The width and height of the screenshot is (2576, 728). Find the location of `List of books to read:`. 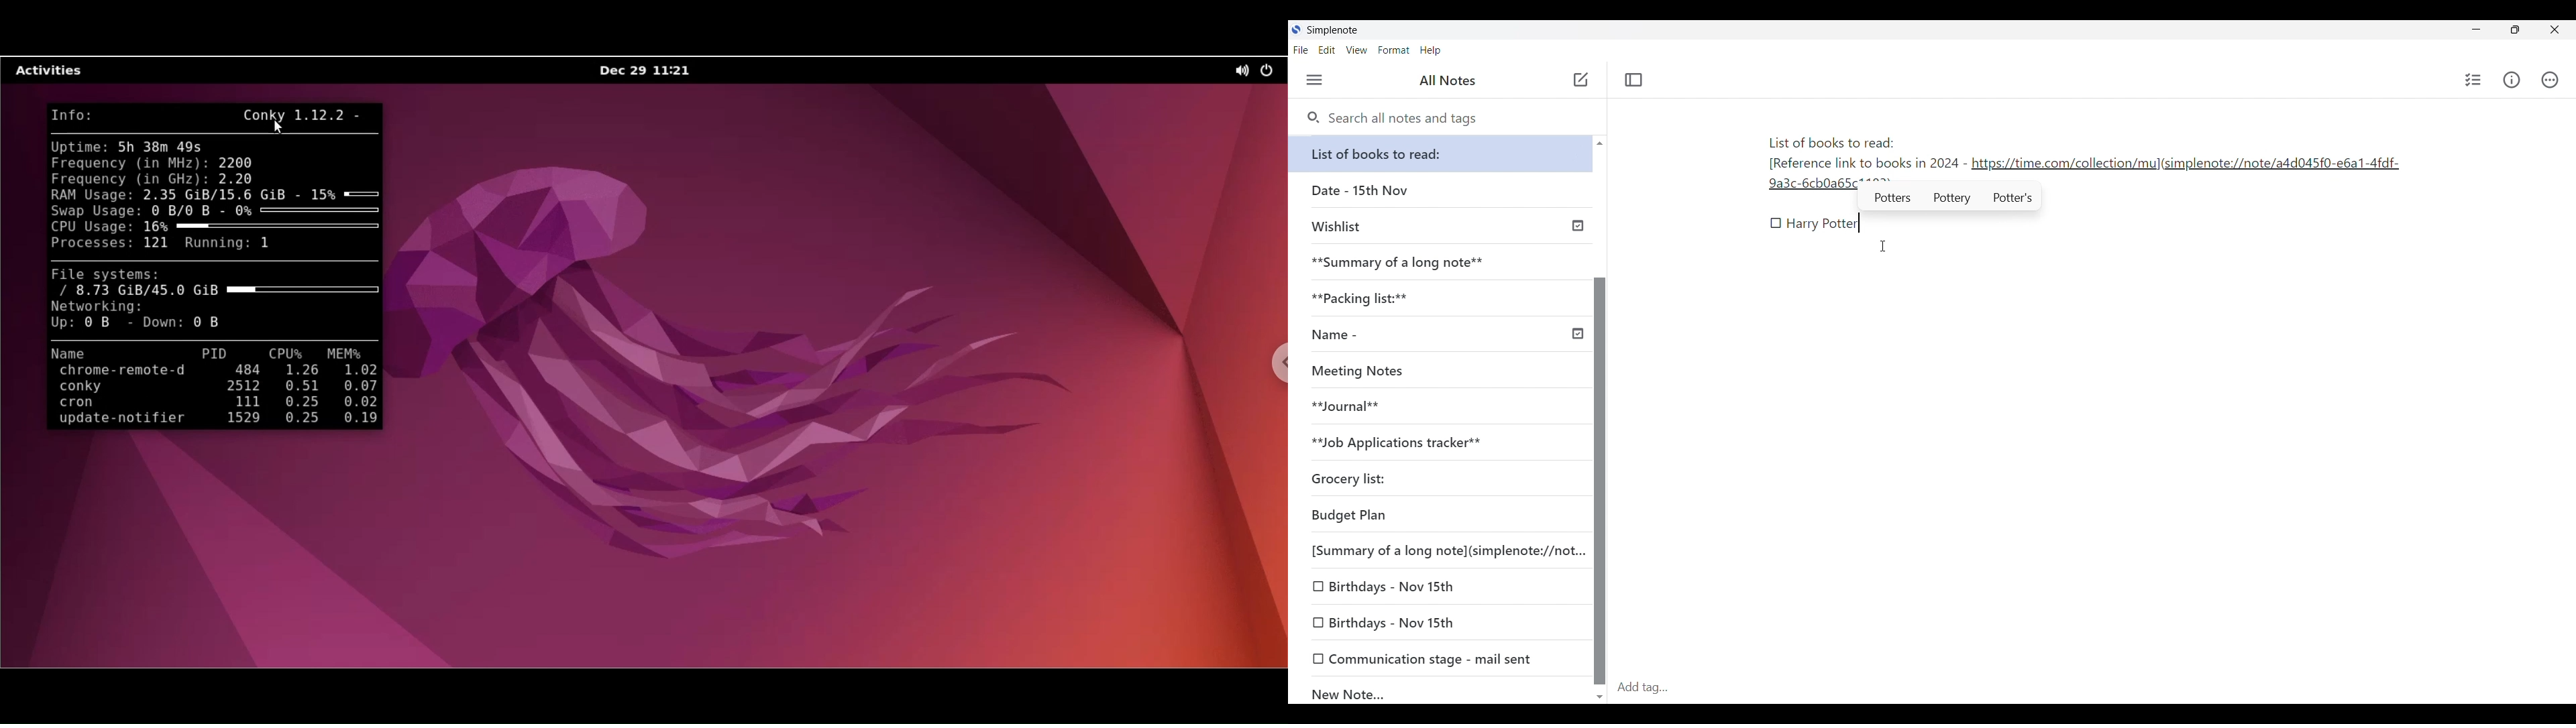

List of books to read: is located at coordinates (1444, 154).